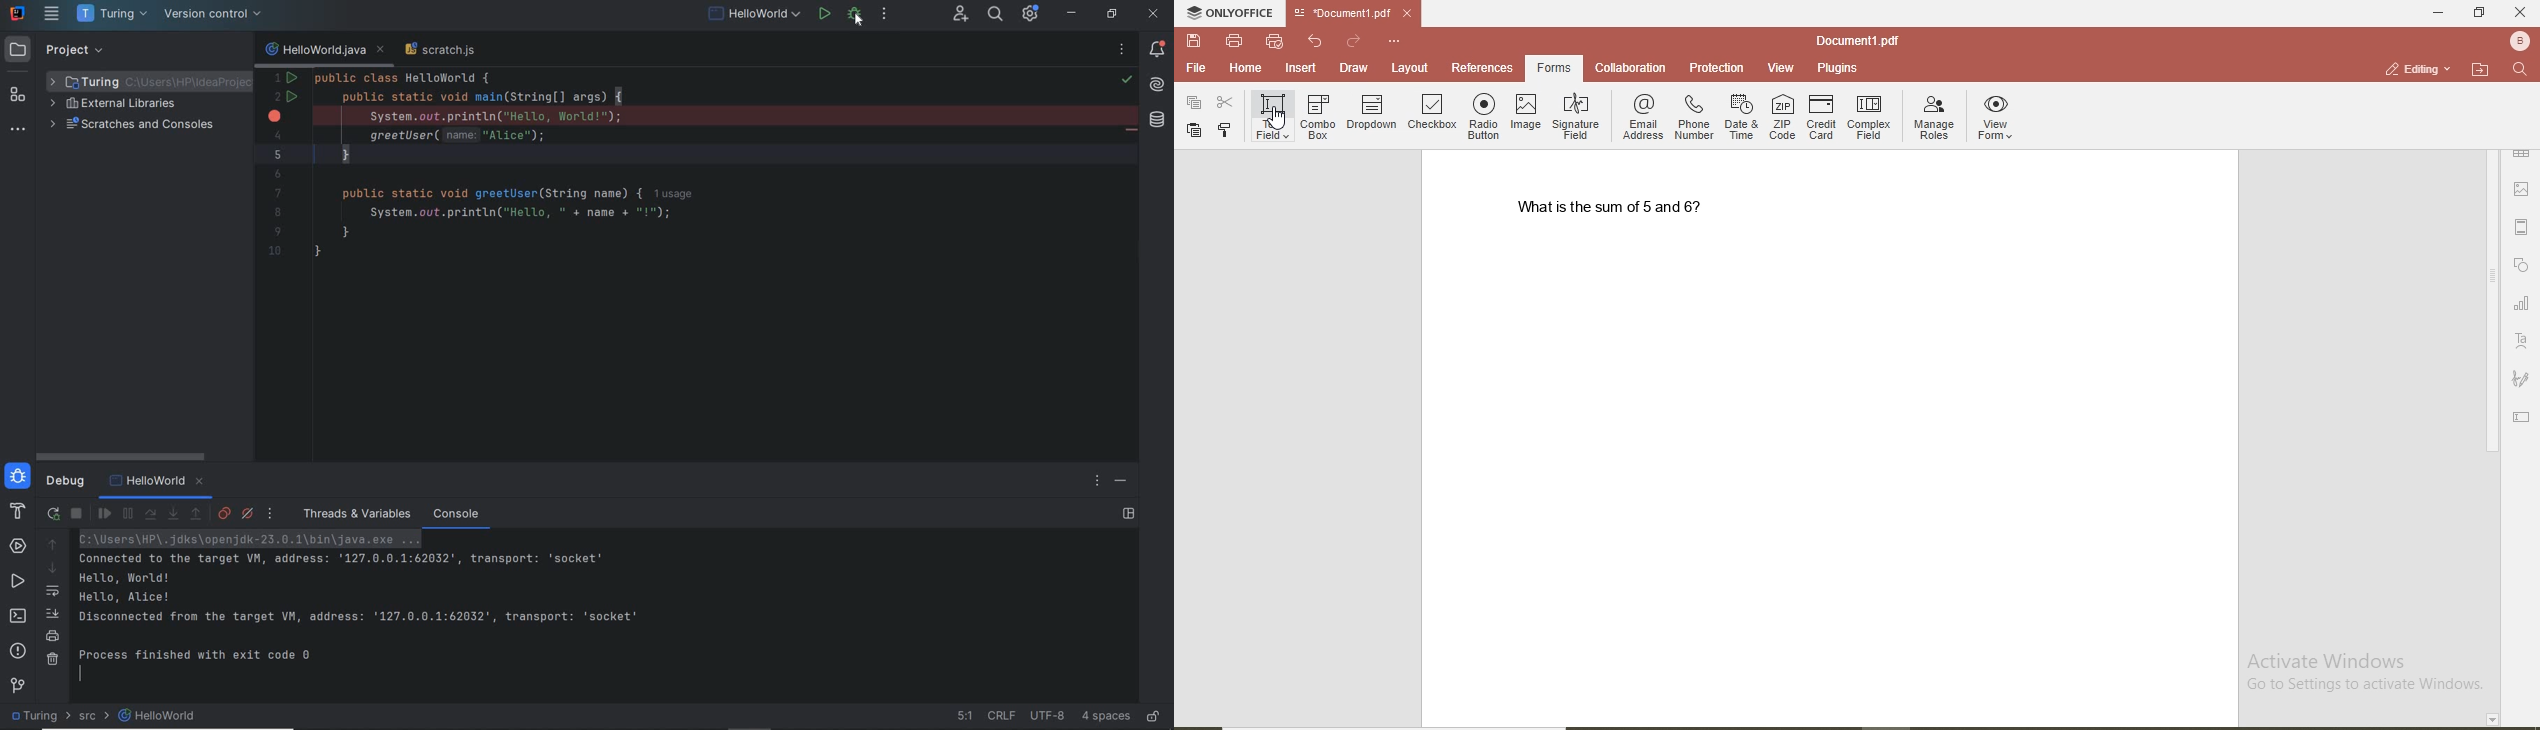  I want to click on file, so click(1195, 69).